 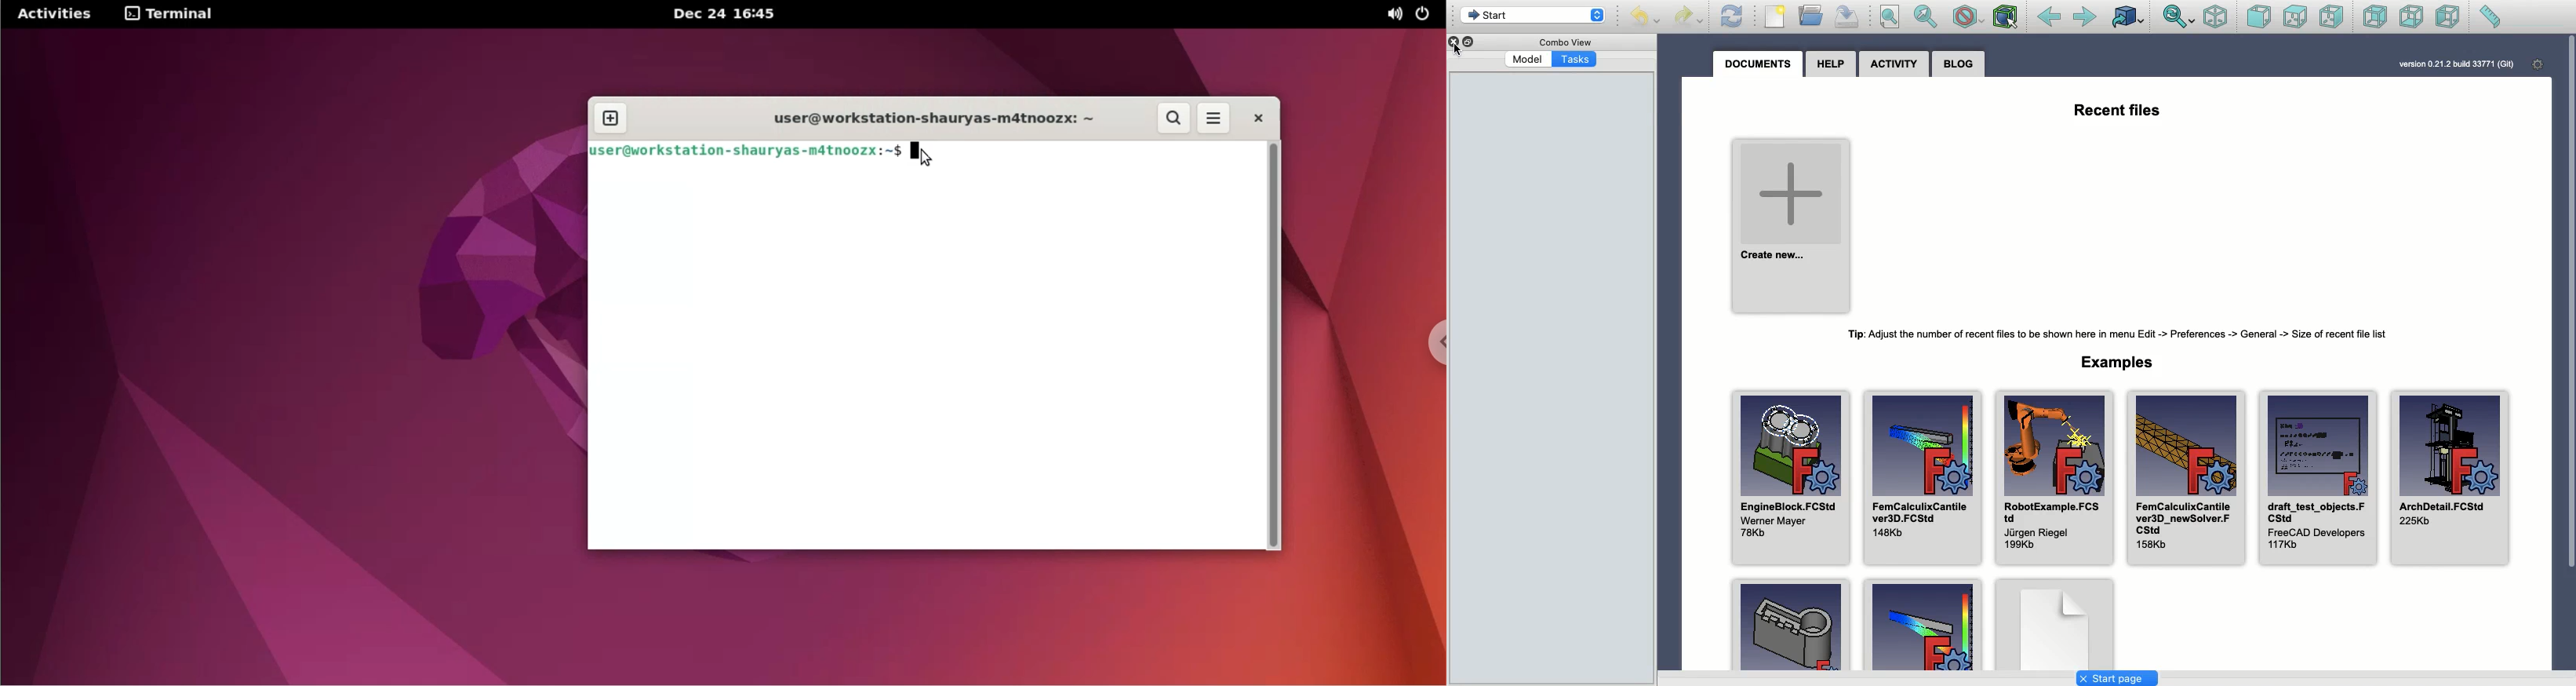 What do you see at coordinates (1469, 42) in the screenshot?
I see `Duplicate` at bounding box center [1469, 42].